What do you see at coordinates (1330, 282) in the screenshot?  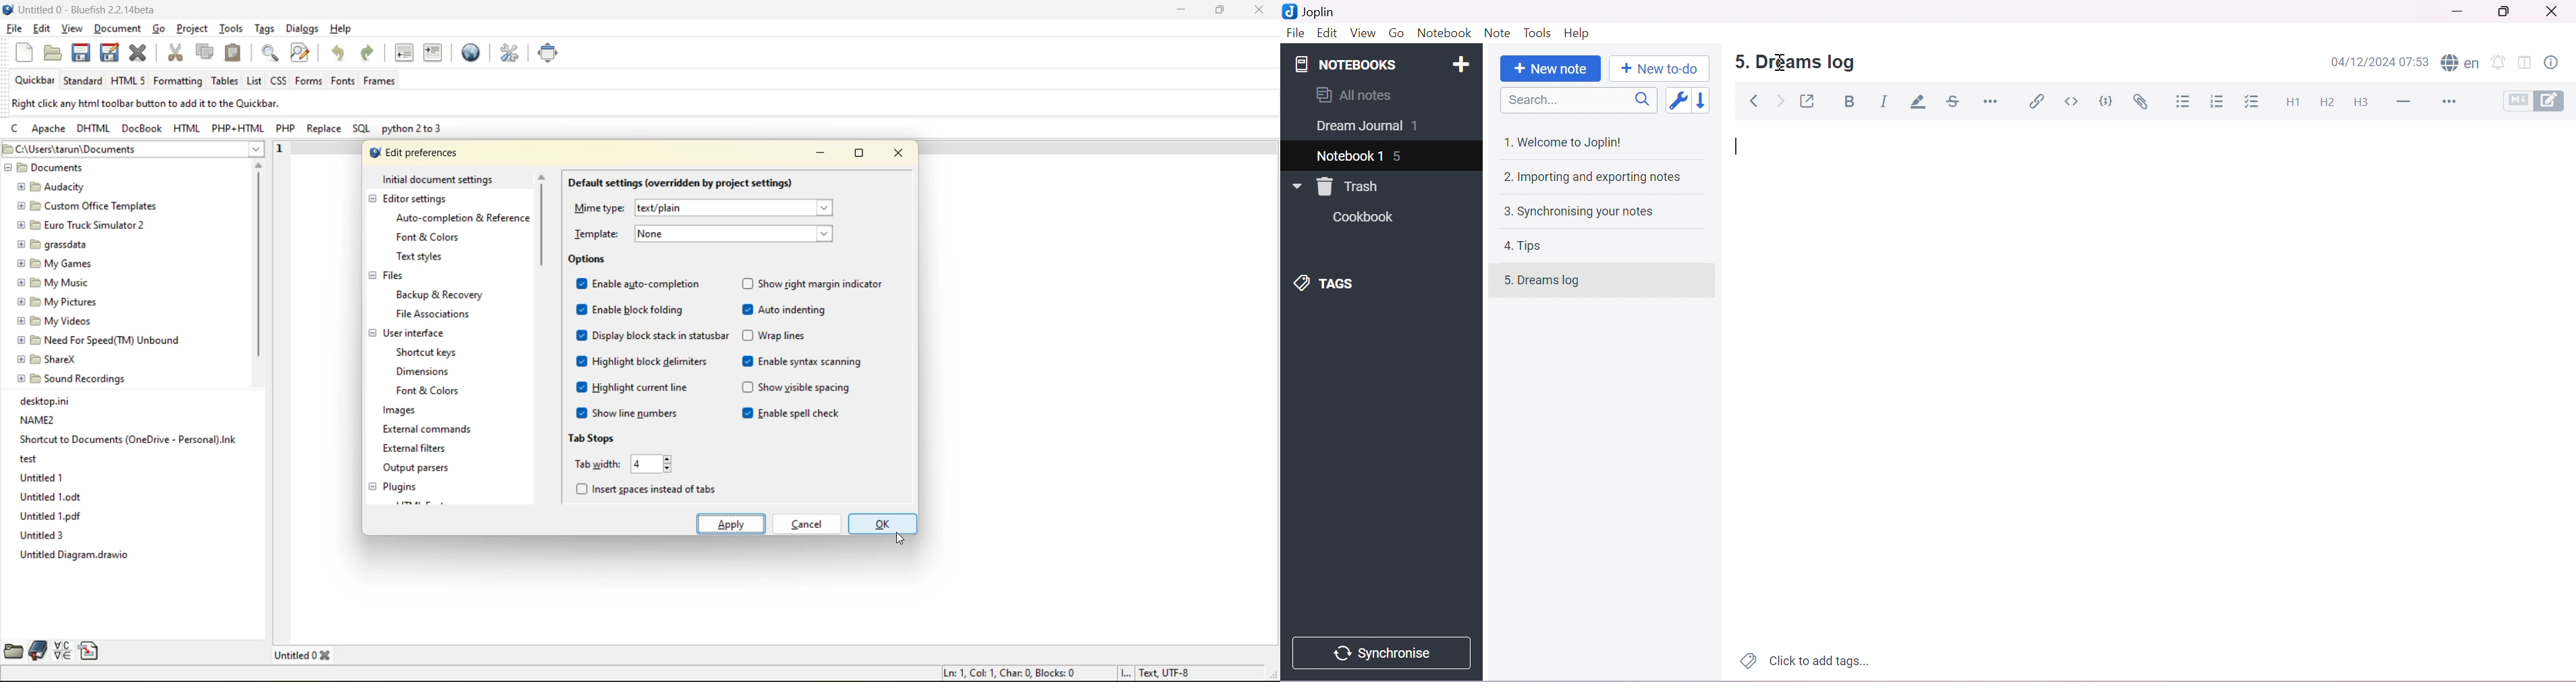 I see `TAGS` at bounding box center [1330, 282].